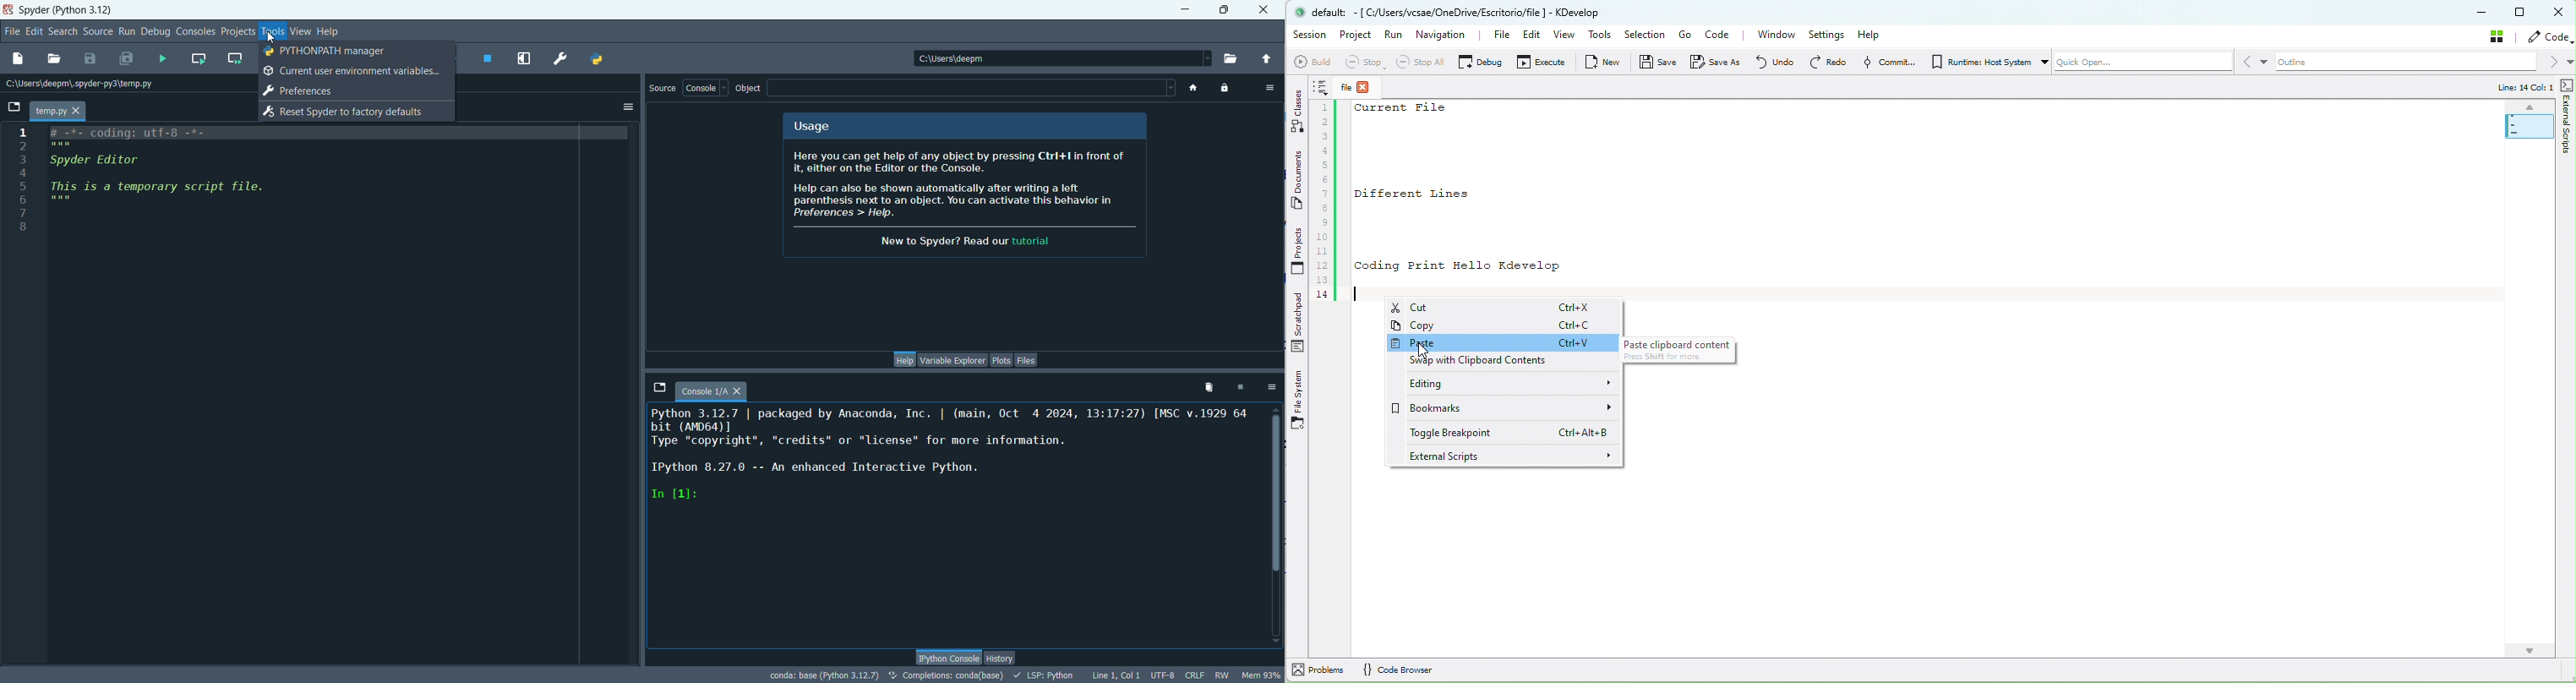 Image resolution: width=2576 pixels, height=700 pixels. I want to click on Runtime: Host System, so click(1979, 62).